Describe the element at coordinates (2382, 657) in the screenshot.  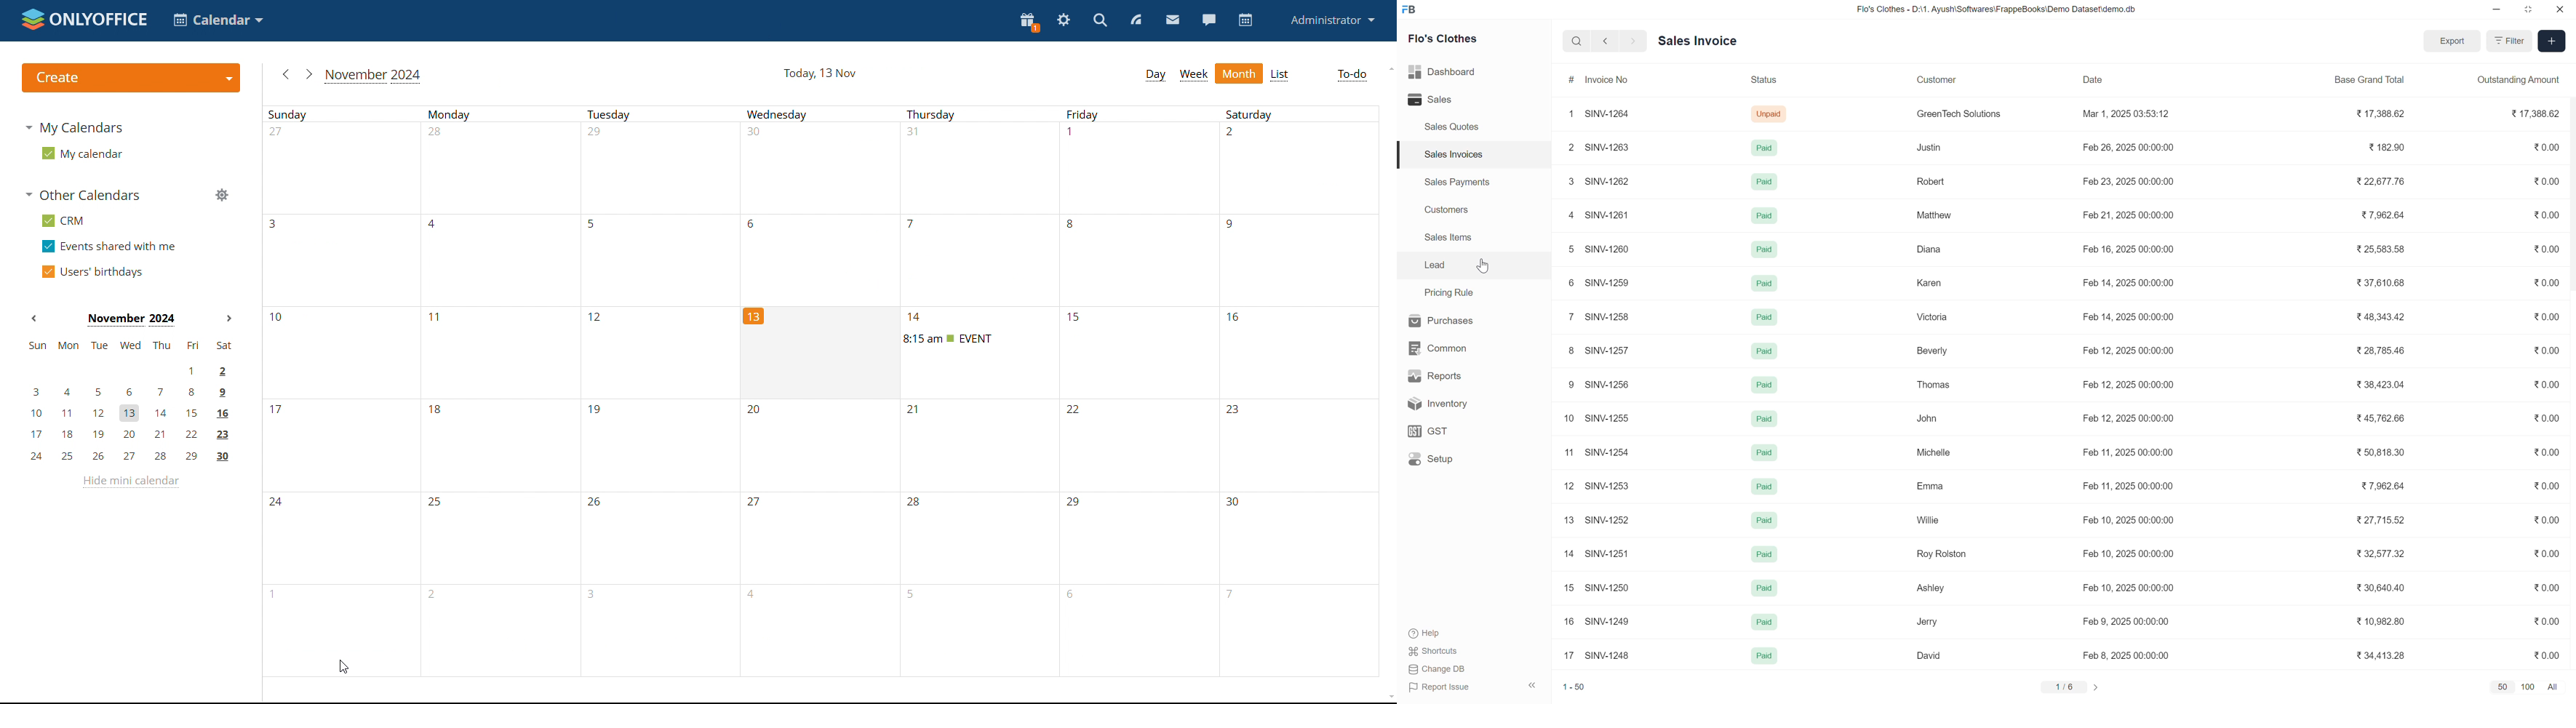
I see `334,413.28` at that location.